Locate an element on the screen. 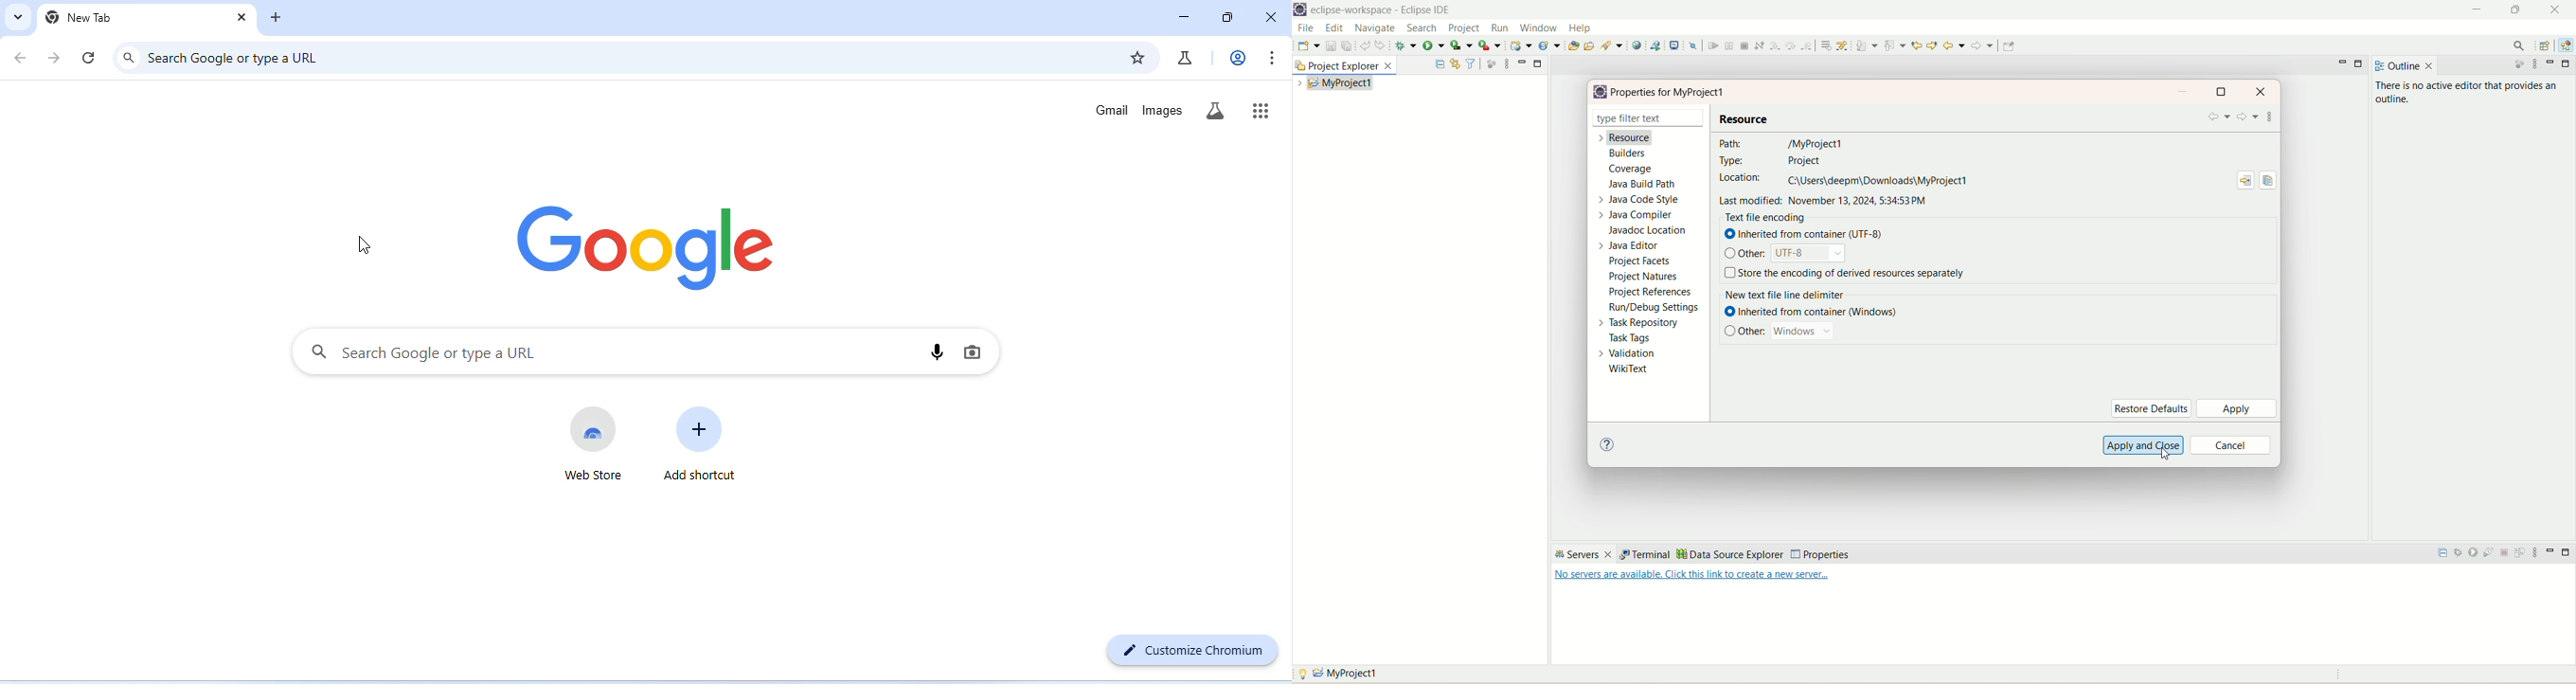 The height and width of the screenshot is (700, 2576). open task is located at coordinates (1590, 46).